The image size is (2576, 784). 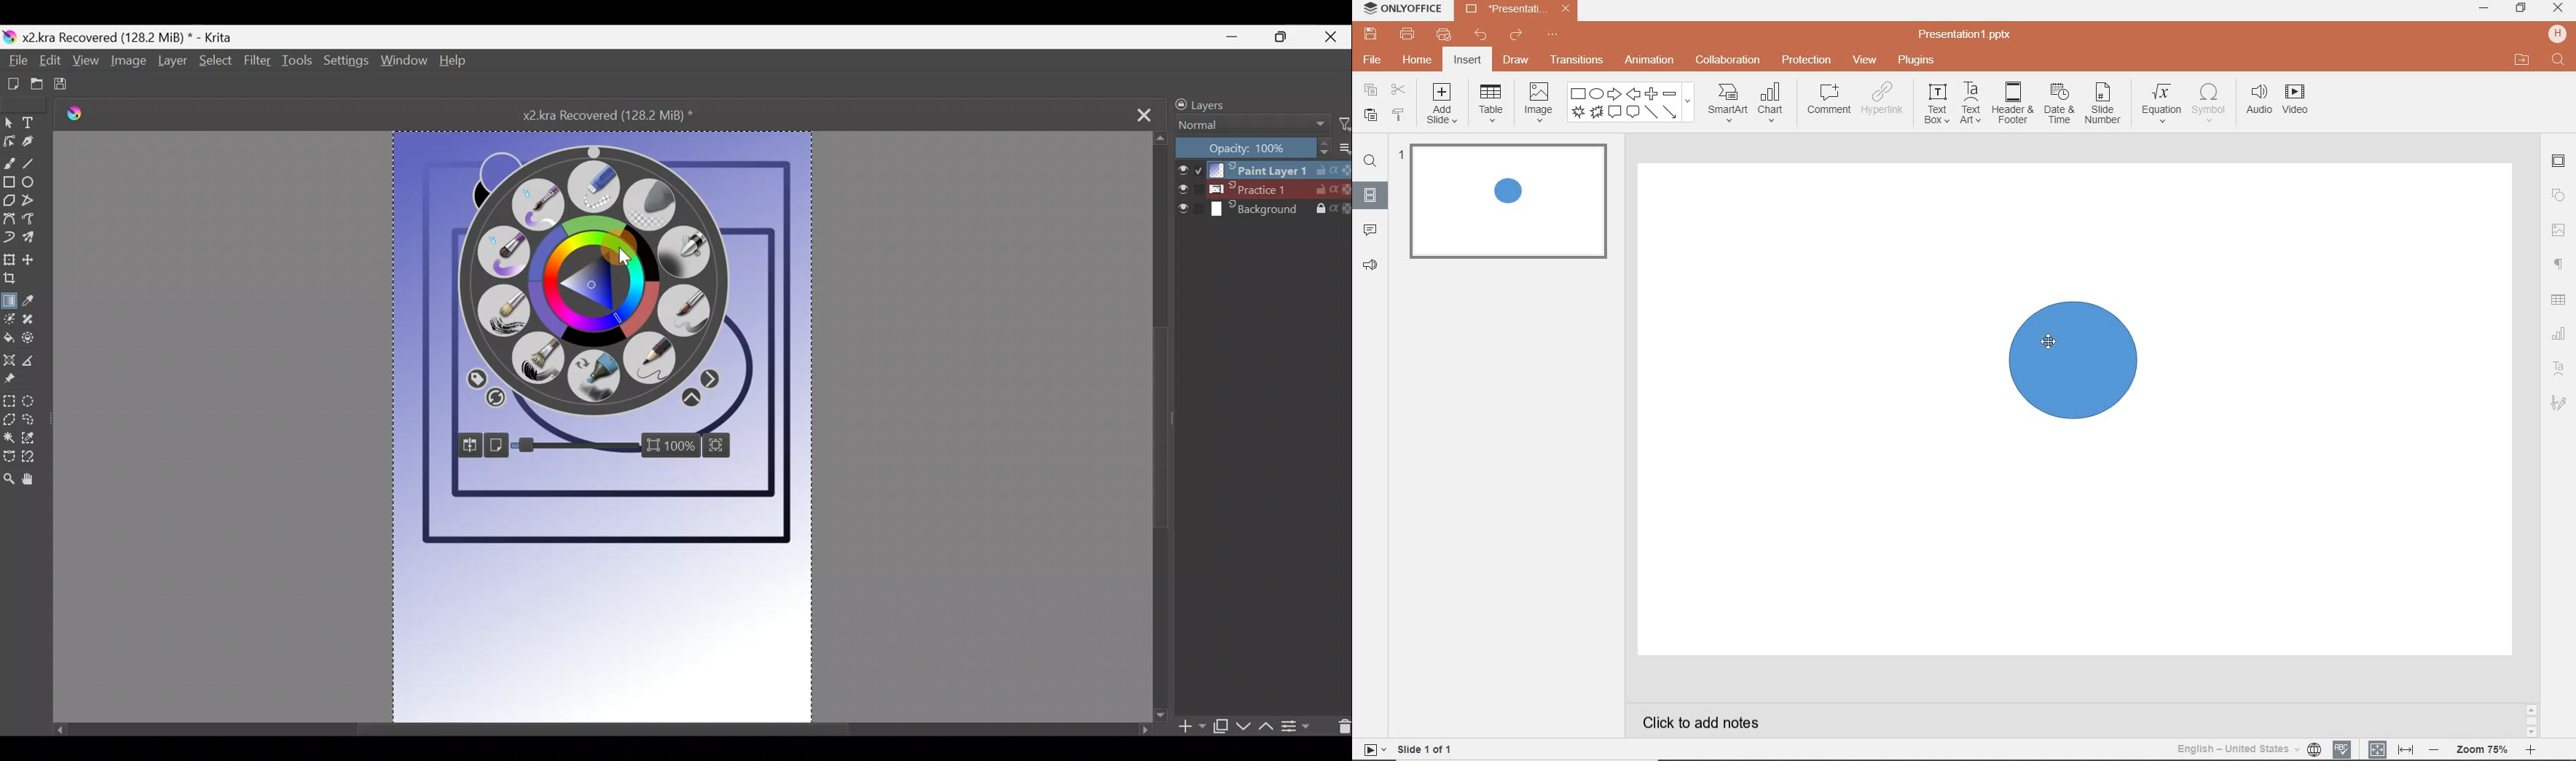 I want to click on Bezier curve tool, so click(x=9, y=221).